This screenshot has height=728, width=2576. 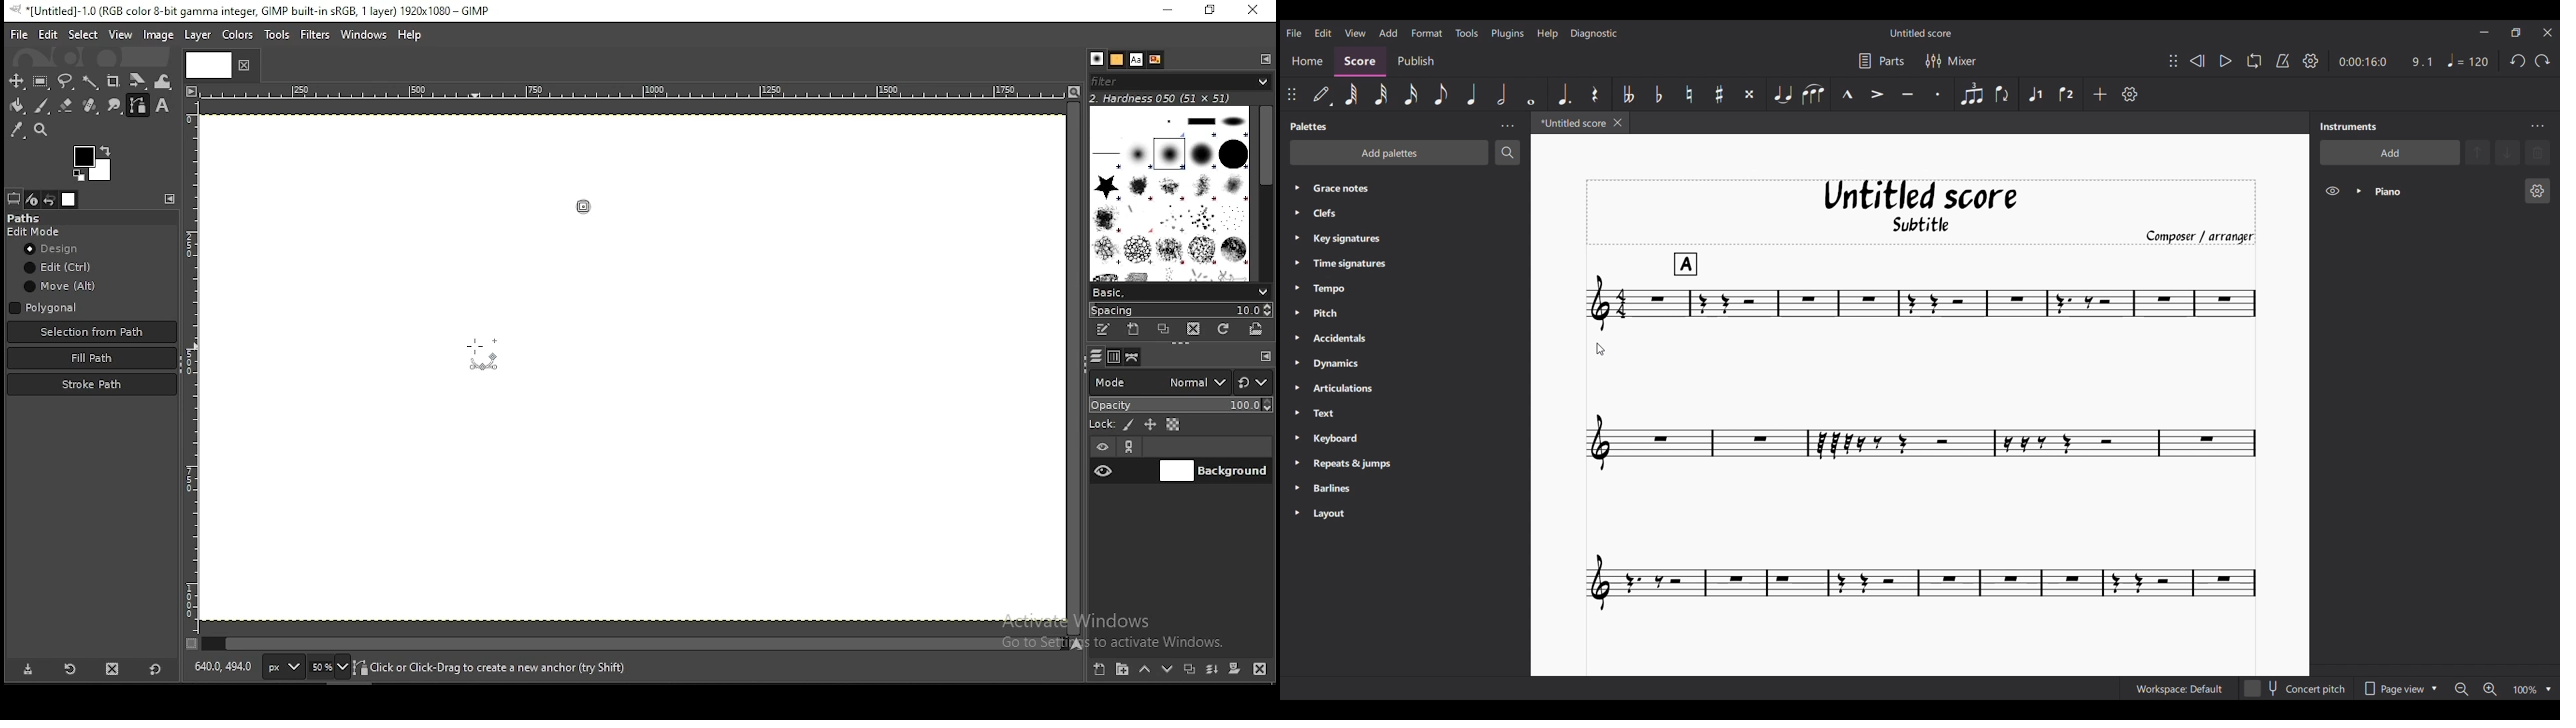 What do you see at coordinates (1689, 94) in the screenshot?
I see `Toggle natural` at bounding box center [1689, 94].